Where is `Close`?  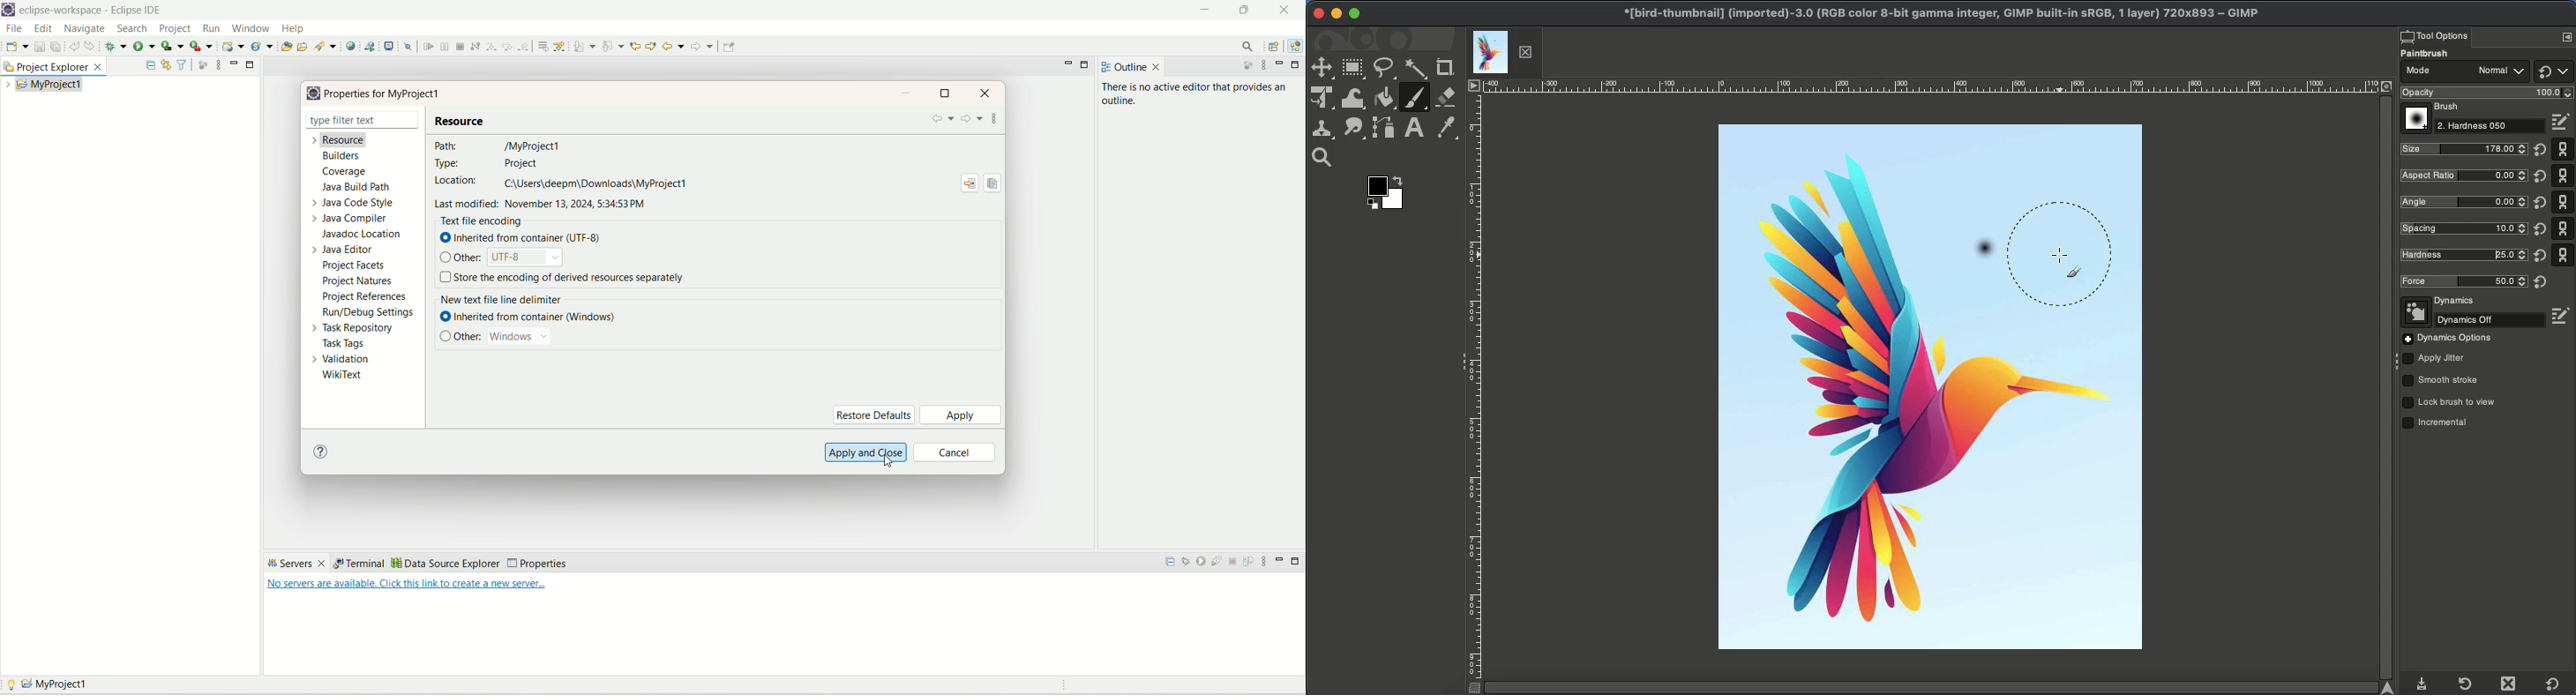 Close is located at coordinates (1319, 14).